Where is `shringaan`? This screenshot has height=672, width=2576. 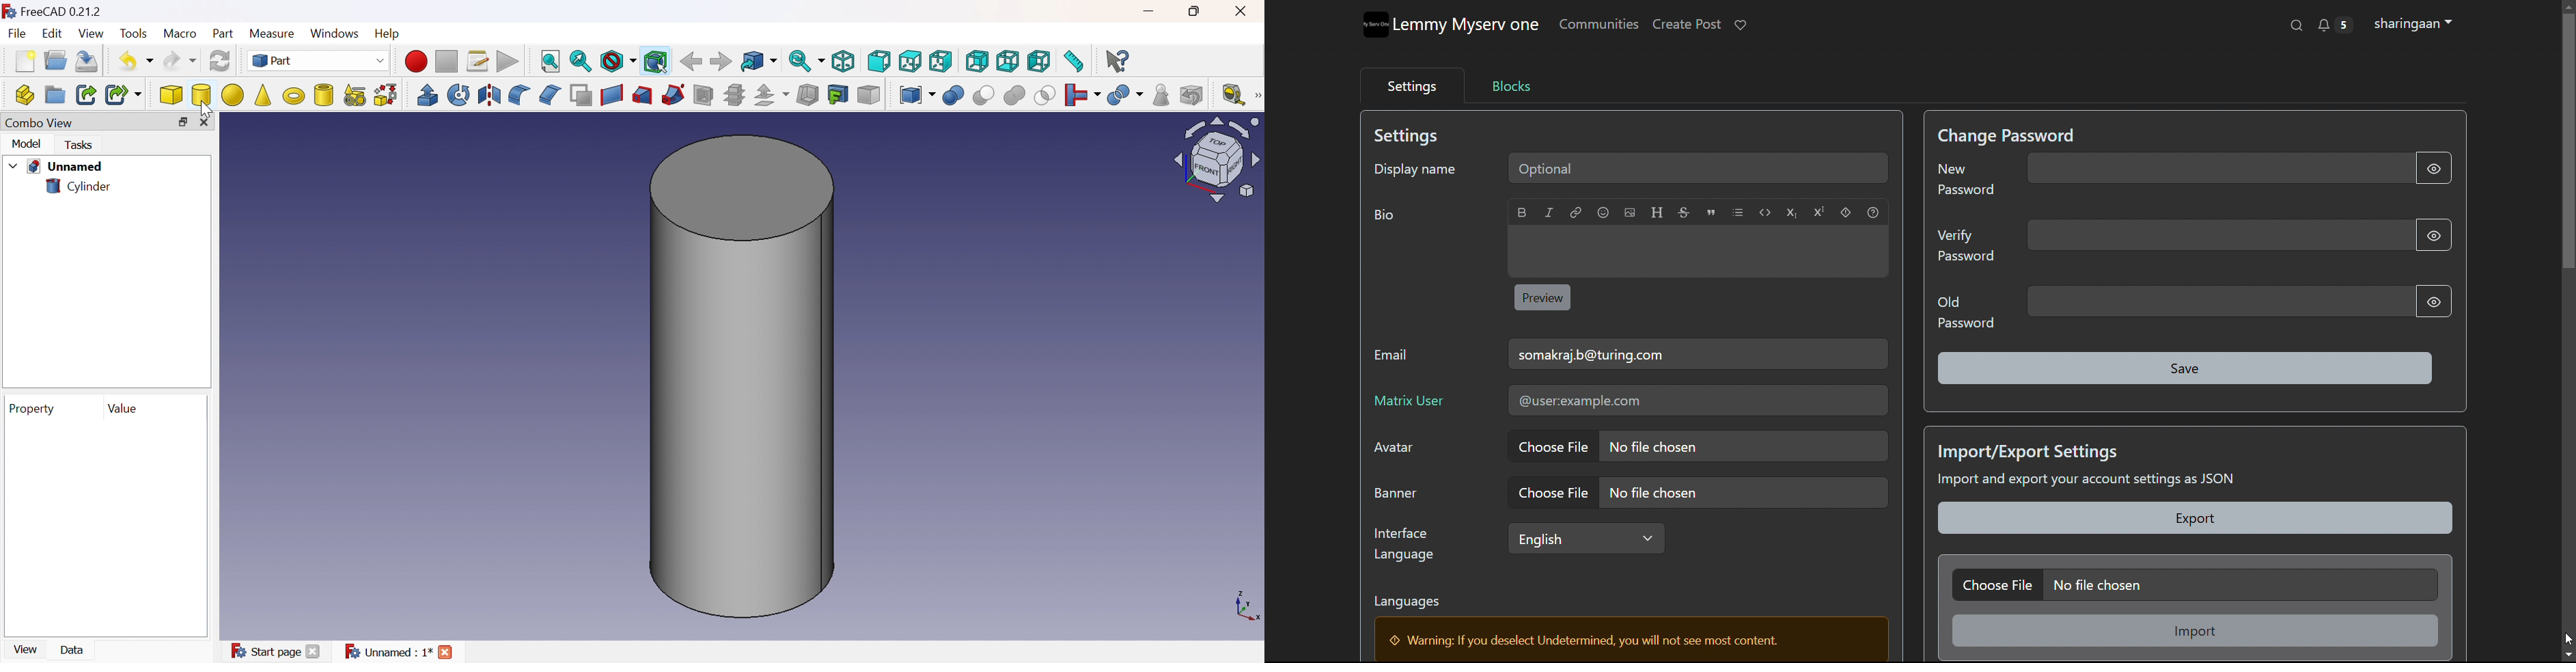 shringaan is located at coordinates (2414, 24).